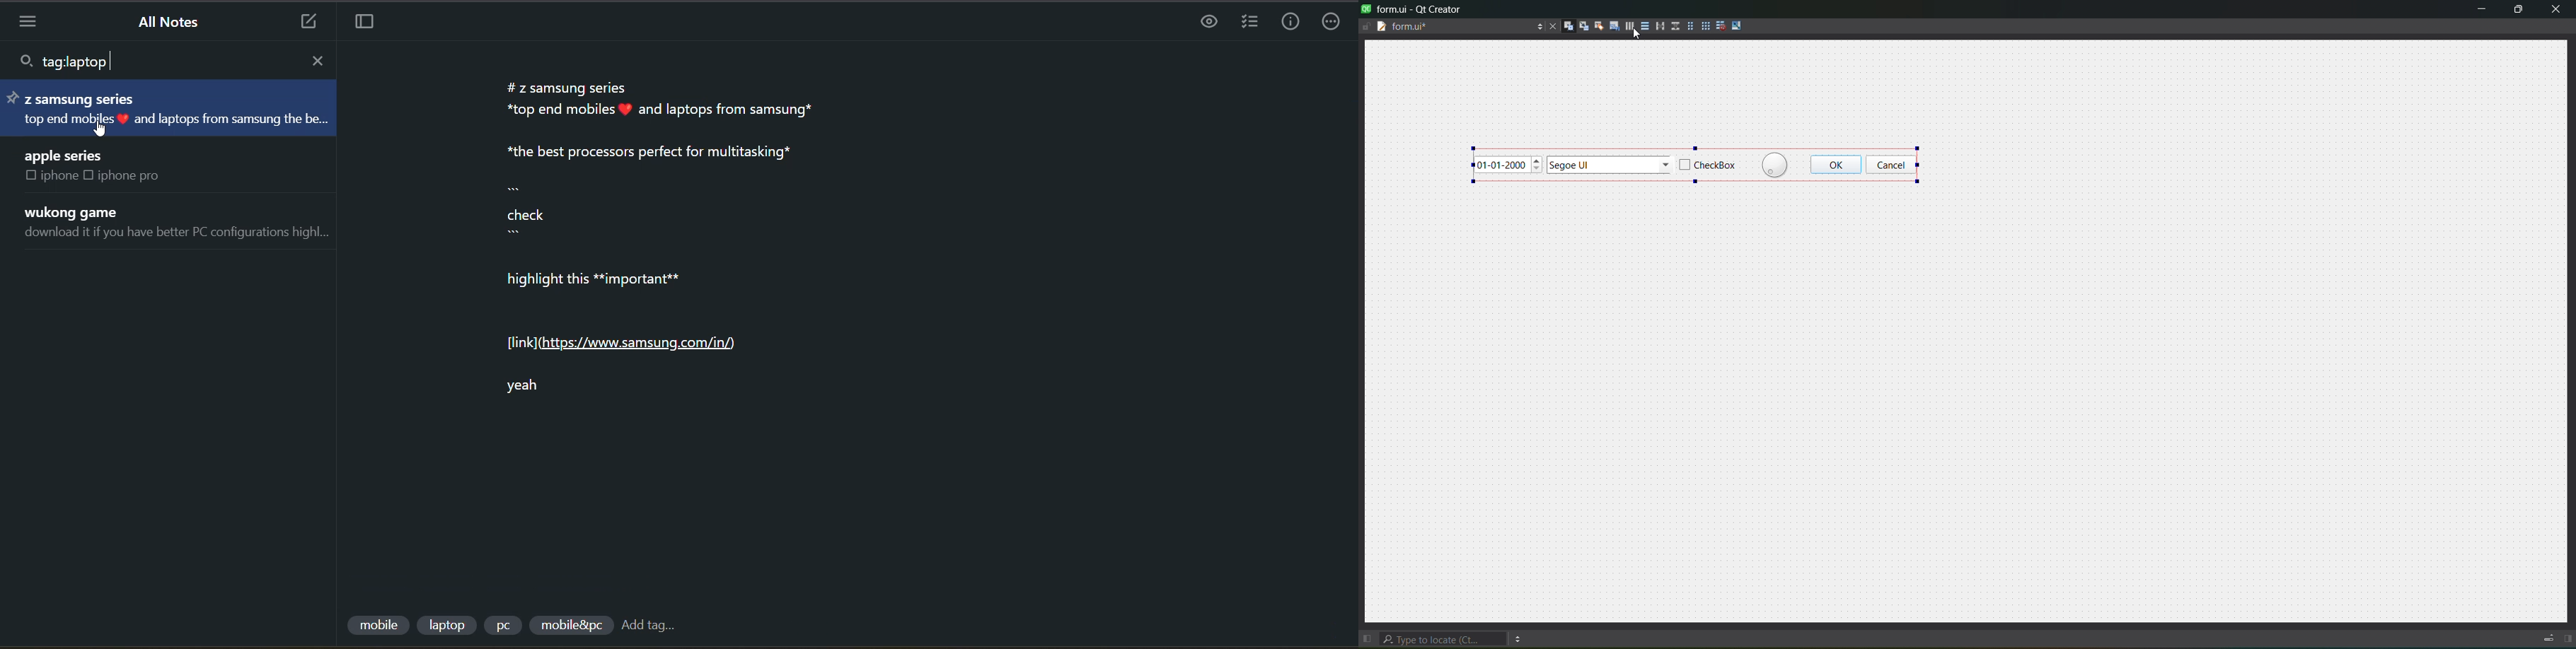  I want to click on options, so click(1535, 26).